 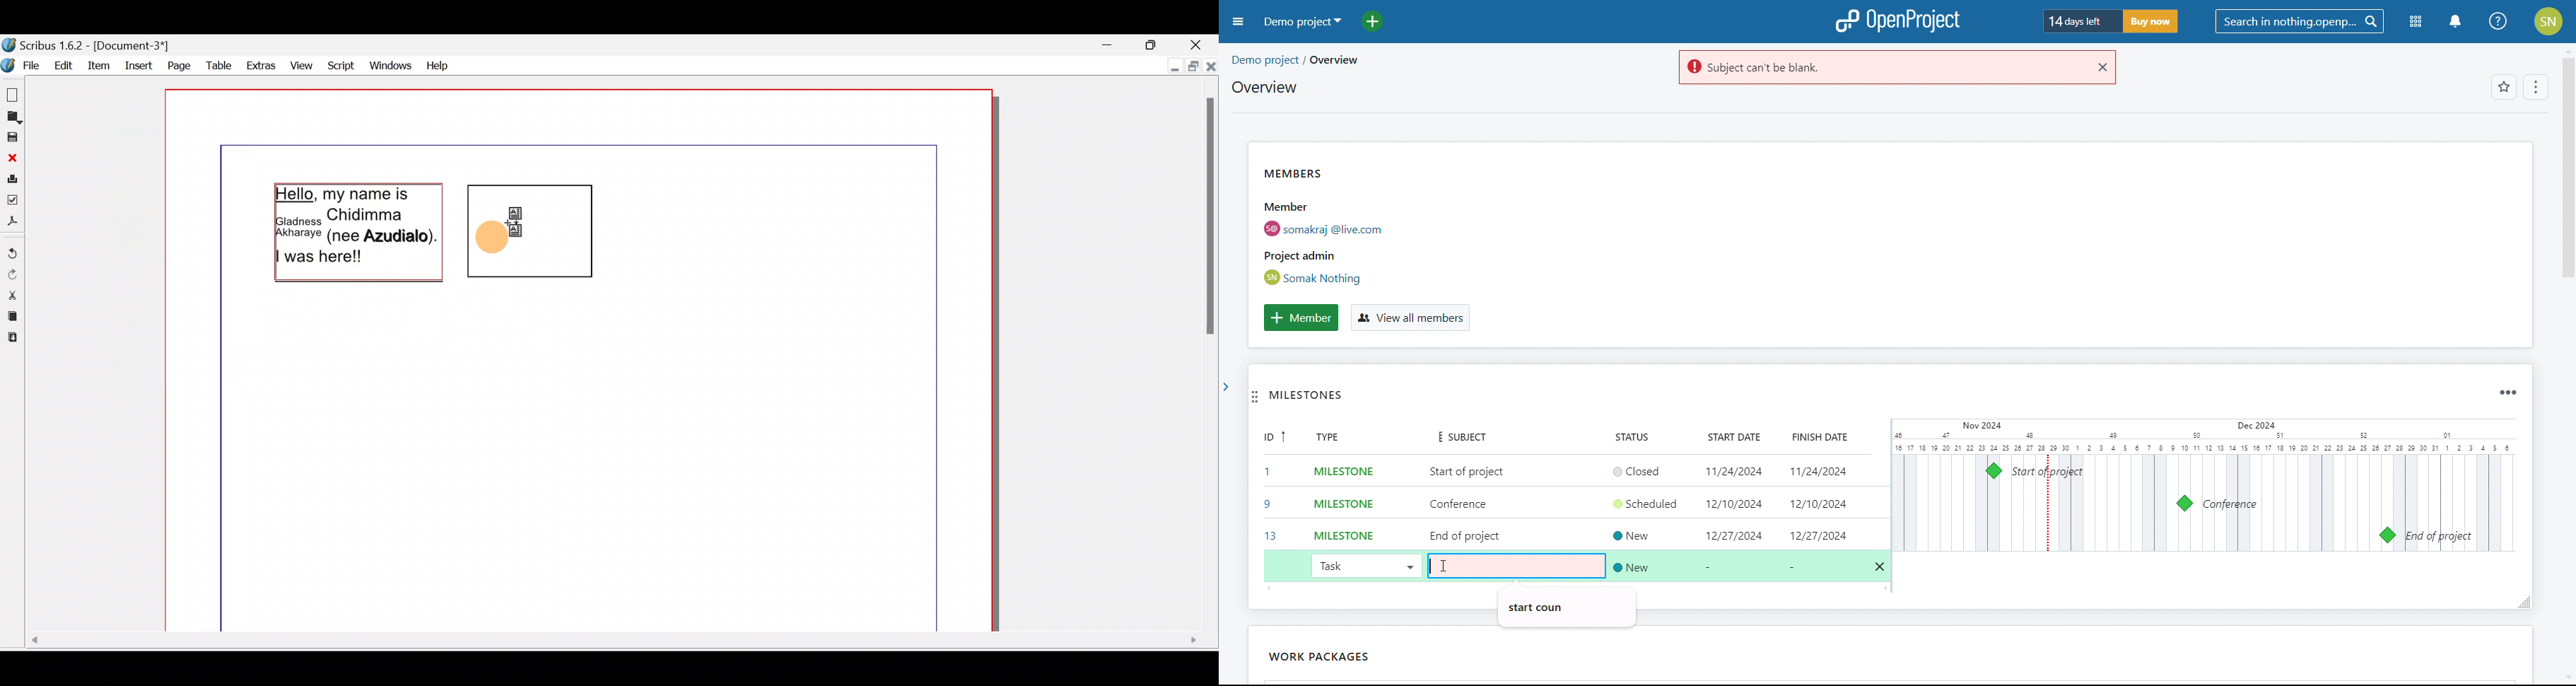 What do you see at coordinates (215, 65) in the screenshot?
I see `Table` at bounding box center [215, 65].